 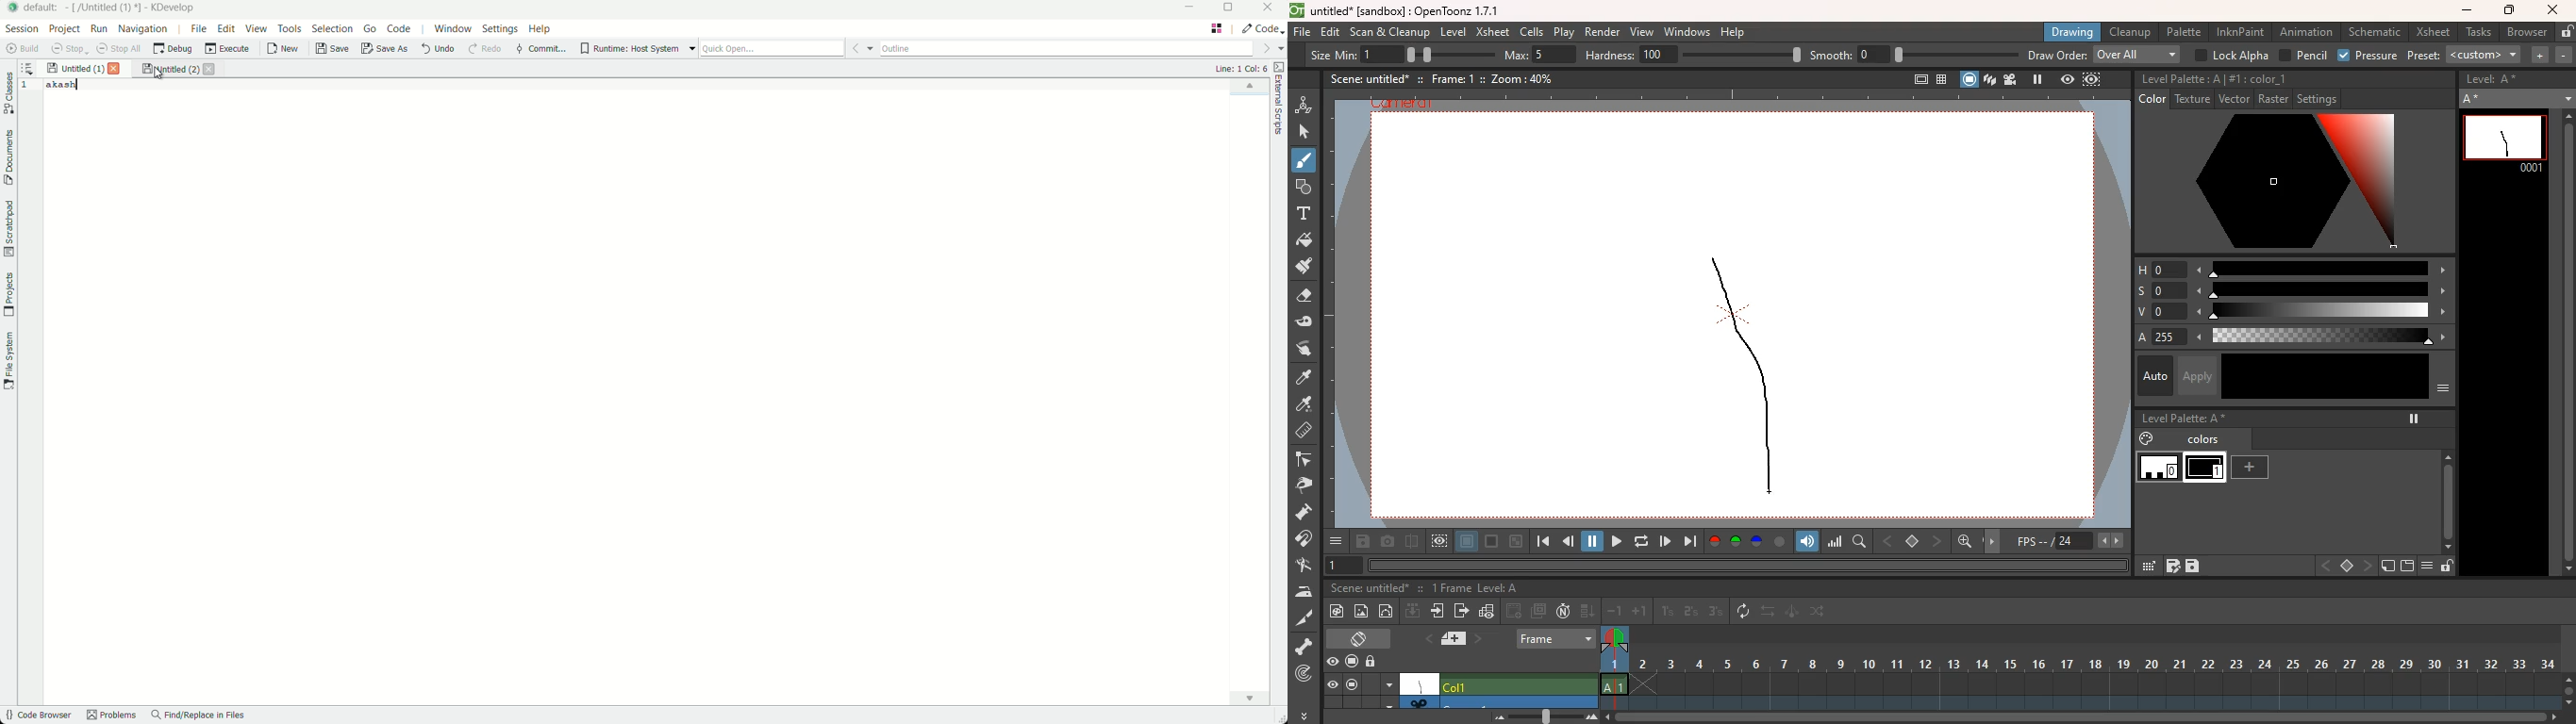 What do you see at coordinates (2322, 313) in the screenshot?
I see `scale` at bounding box center [2322, 313].